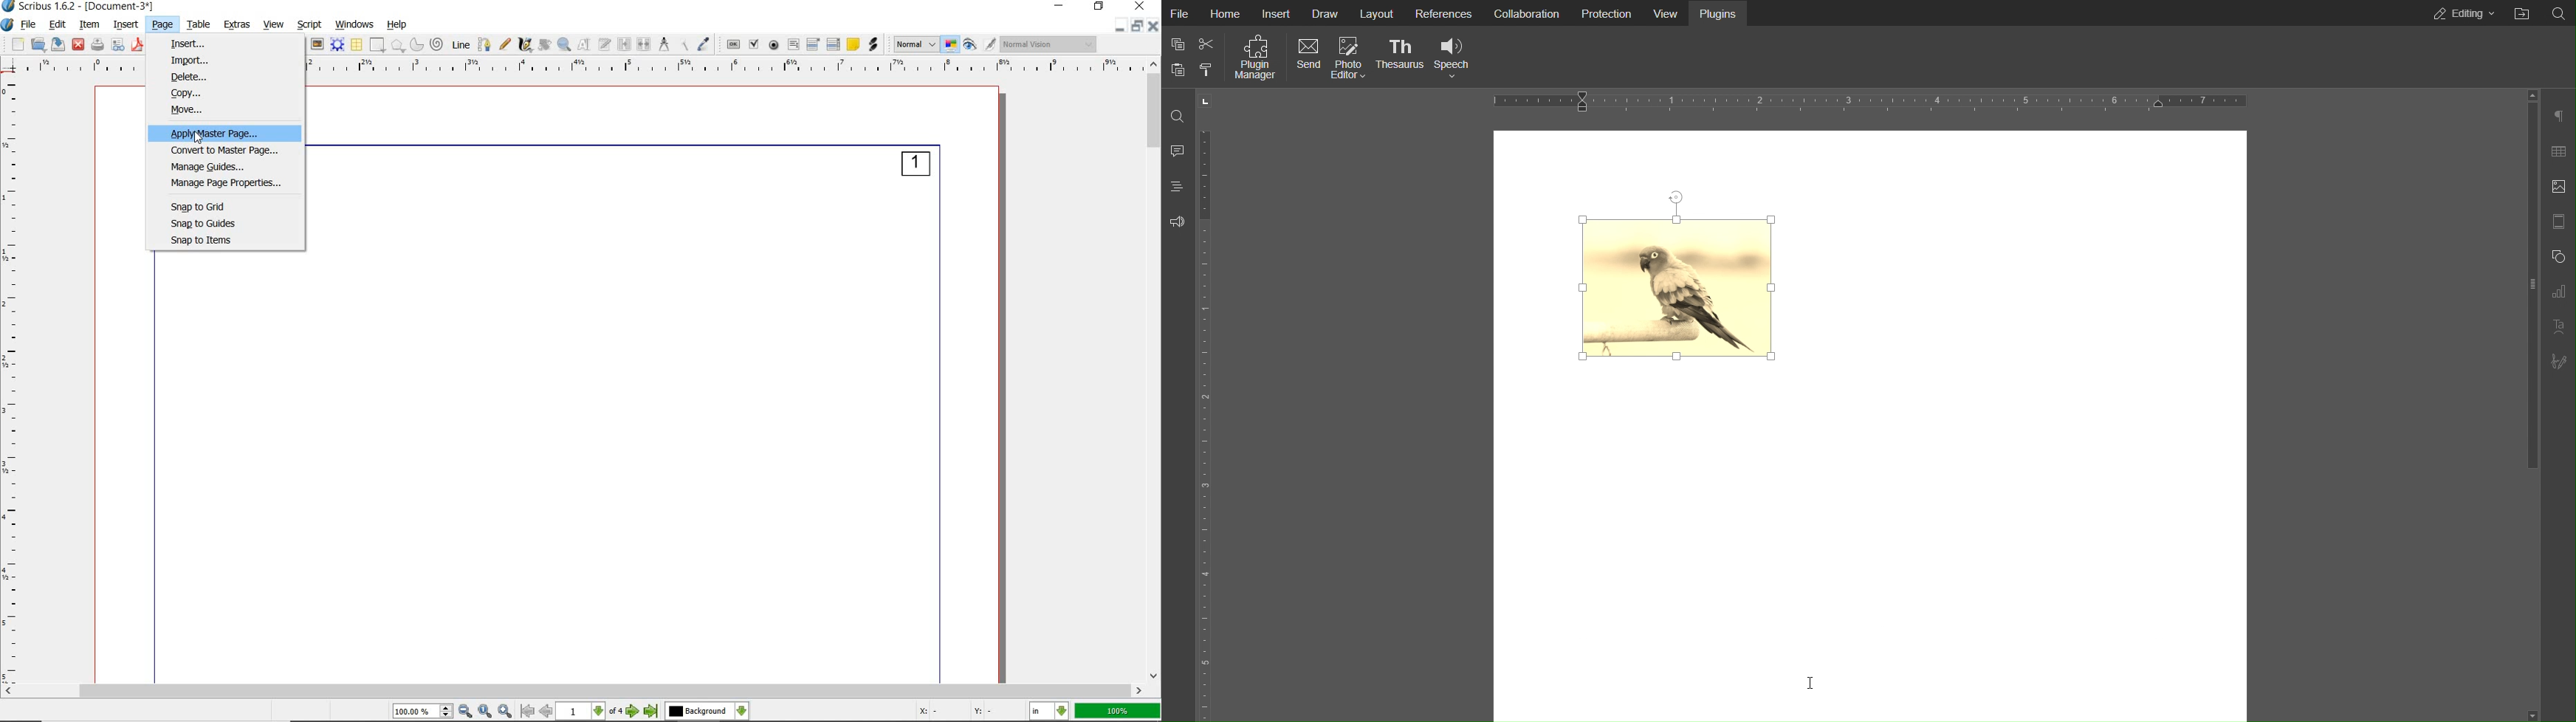  I want to click on calligraphic line, so click(526, 46).